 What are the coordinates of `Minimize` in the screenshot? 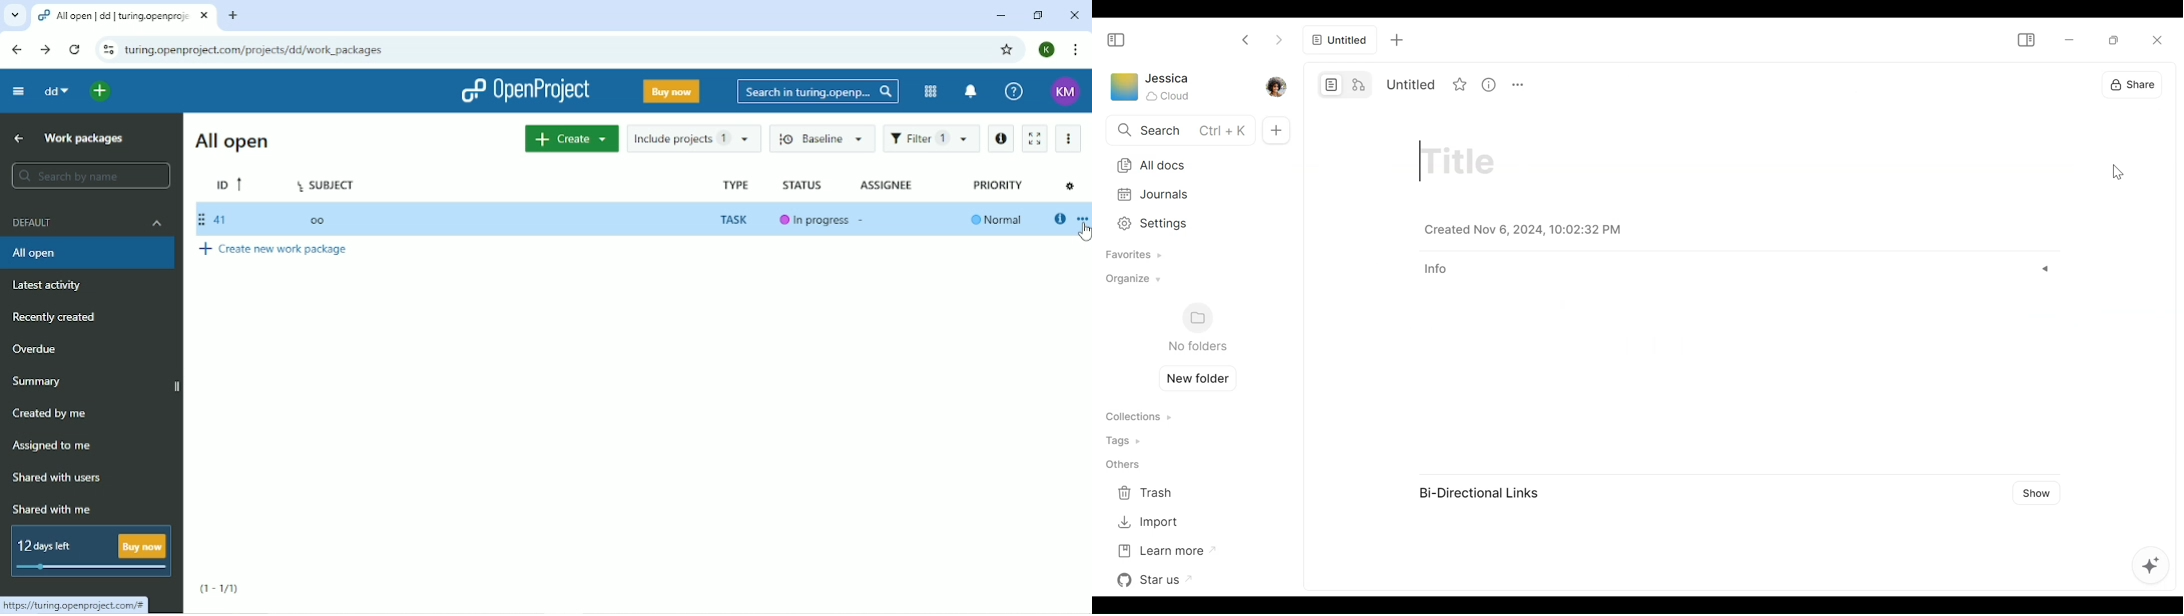 It's located at (999, 16).